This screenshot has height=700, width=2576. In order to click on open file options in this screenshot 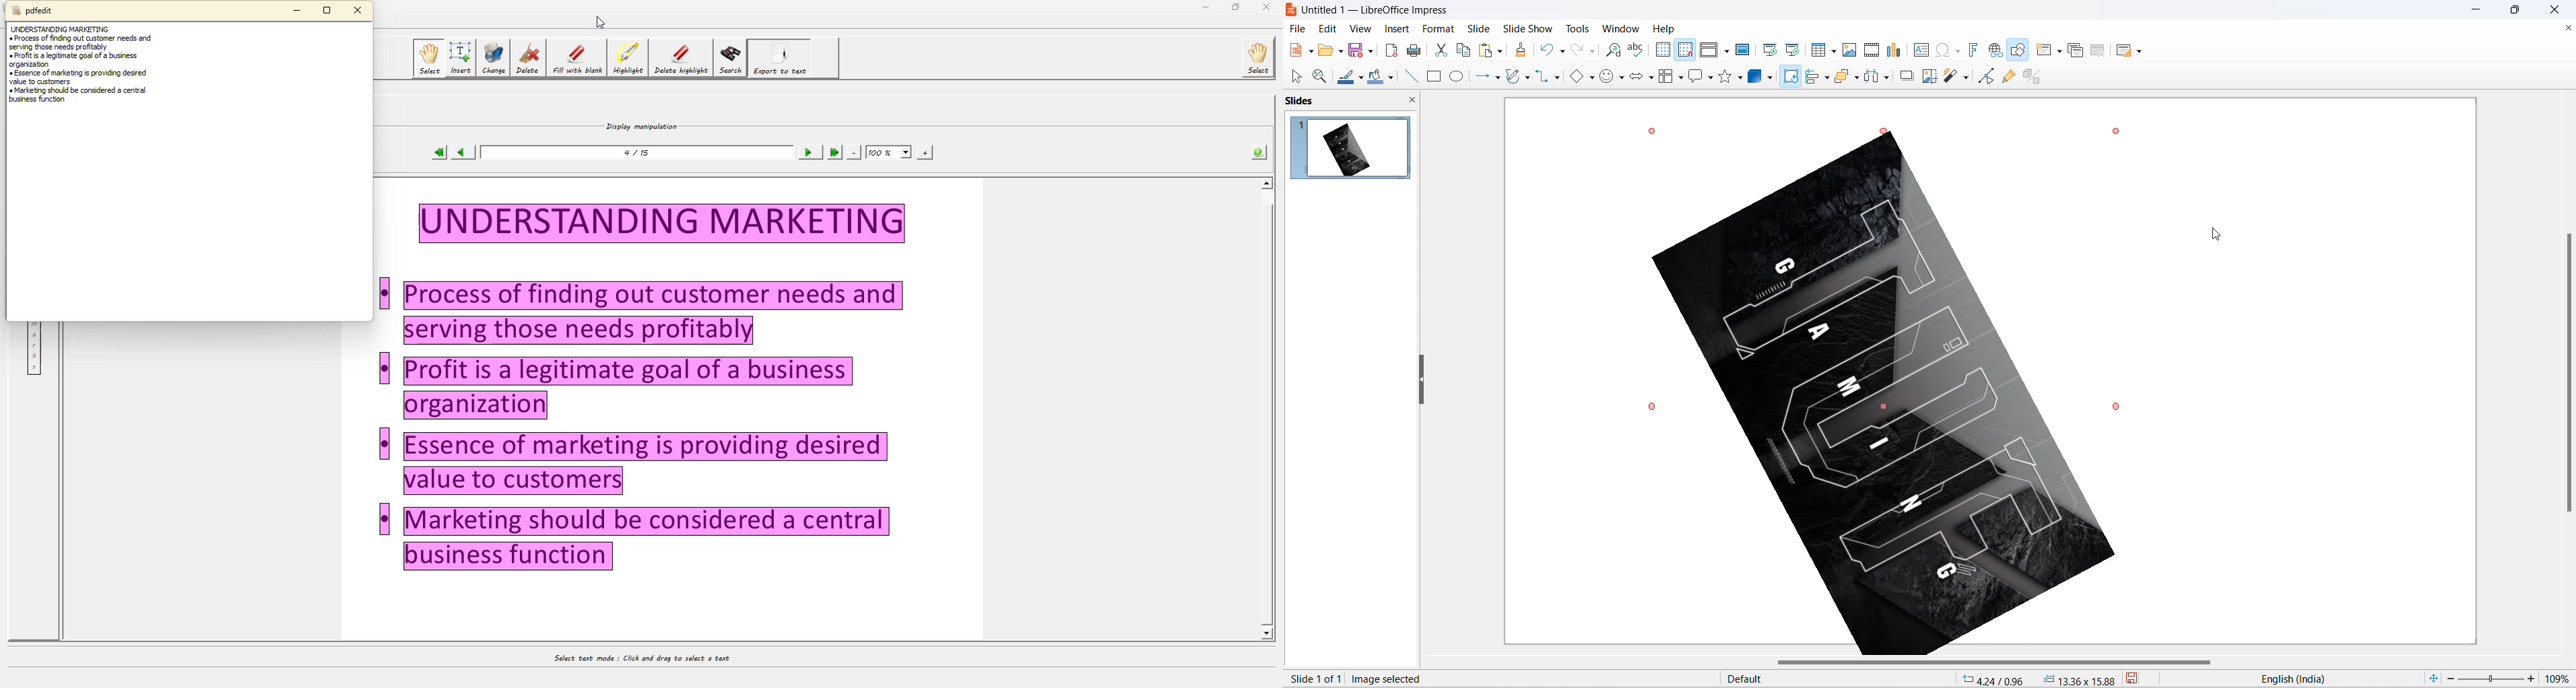, I will do `click(1341, 53)`.